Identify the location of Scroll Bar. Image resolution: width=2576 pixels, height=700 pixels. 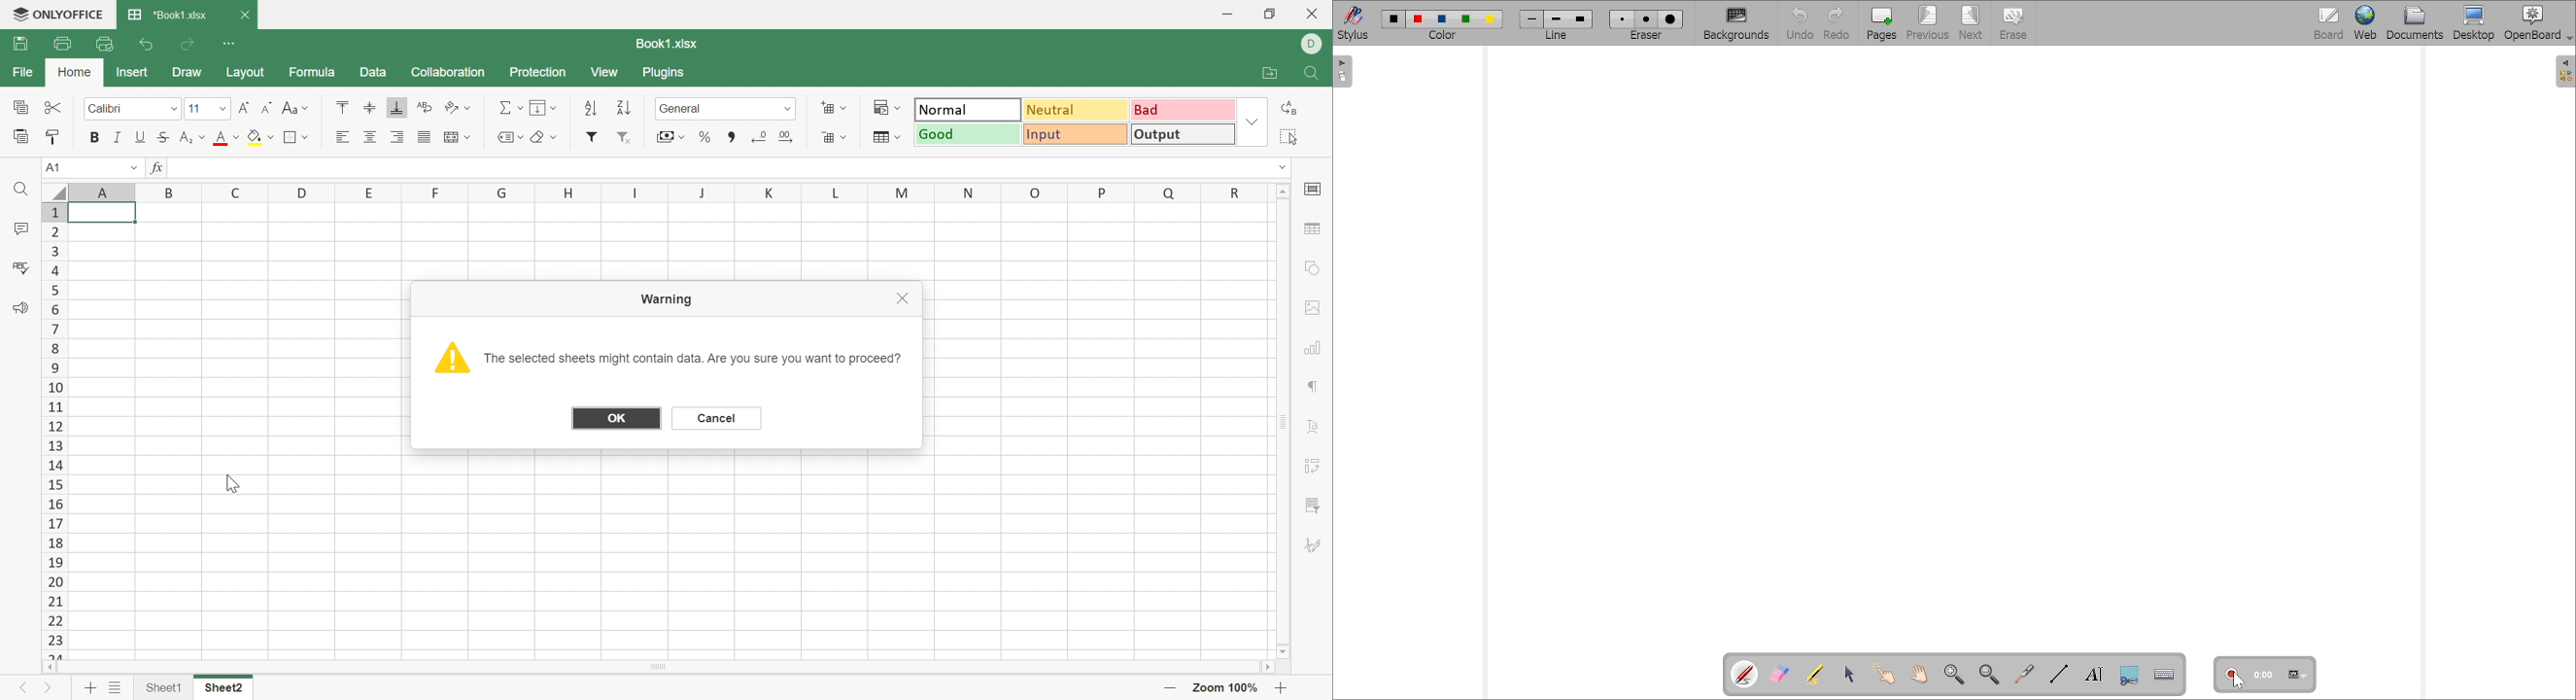
(1285, 423).